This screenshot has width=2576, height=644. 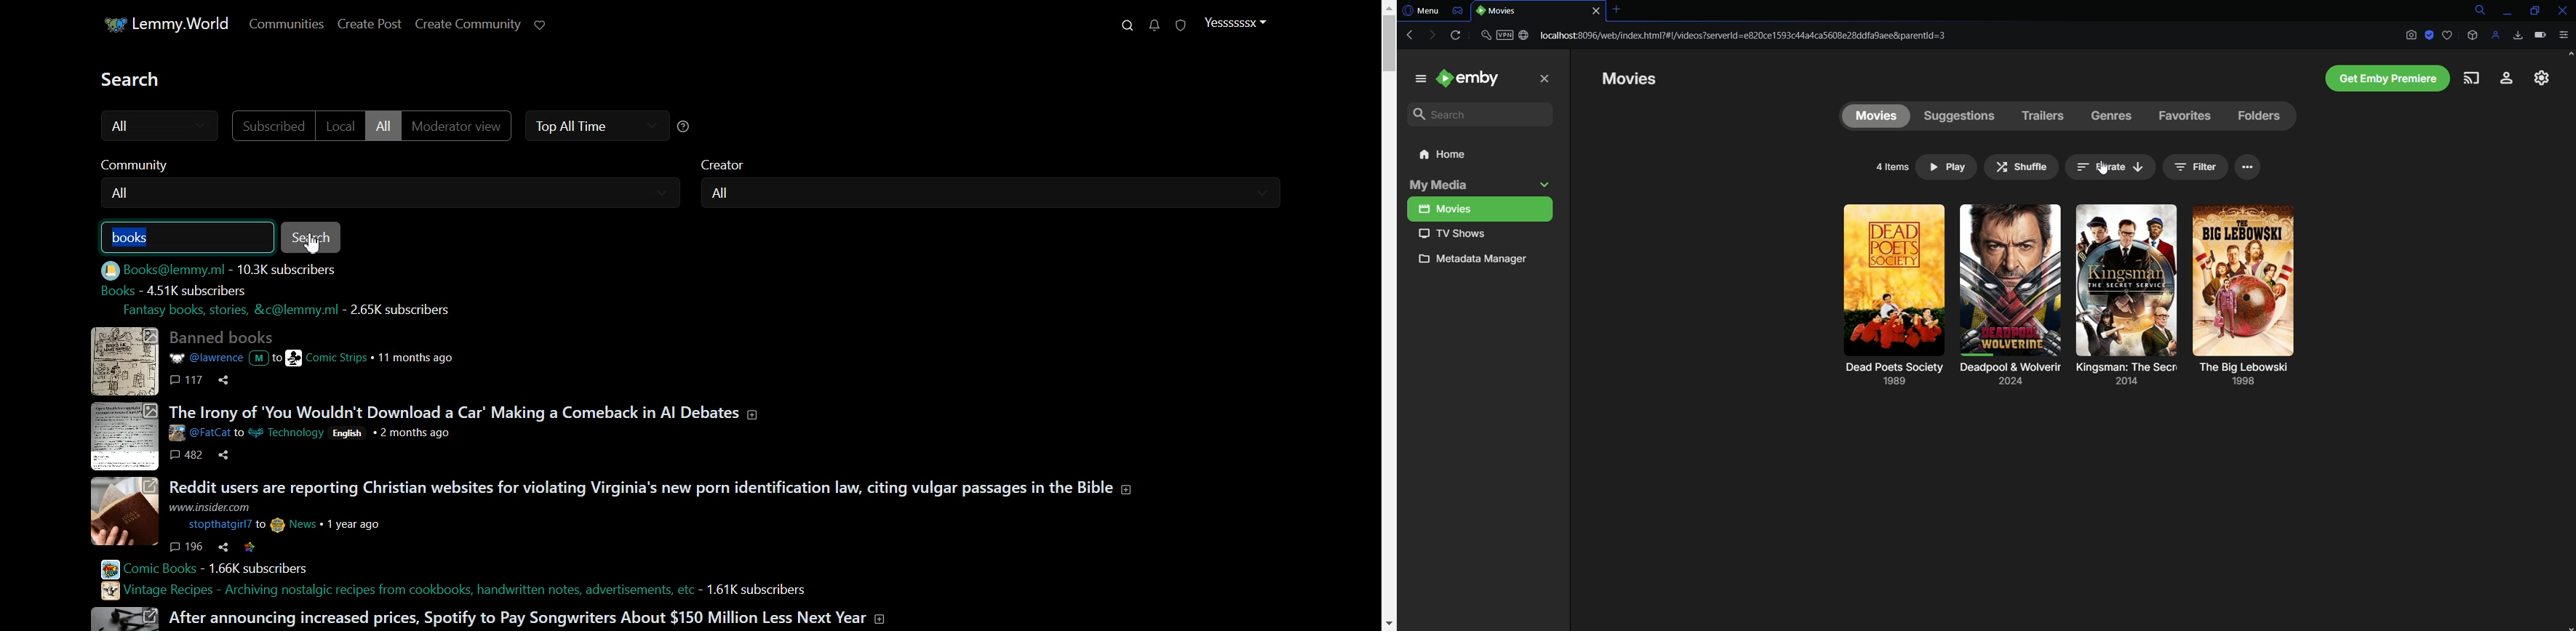 I want to click on menu, so click(x=1415, y=78).